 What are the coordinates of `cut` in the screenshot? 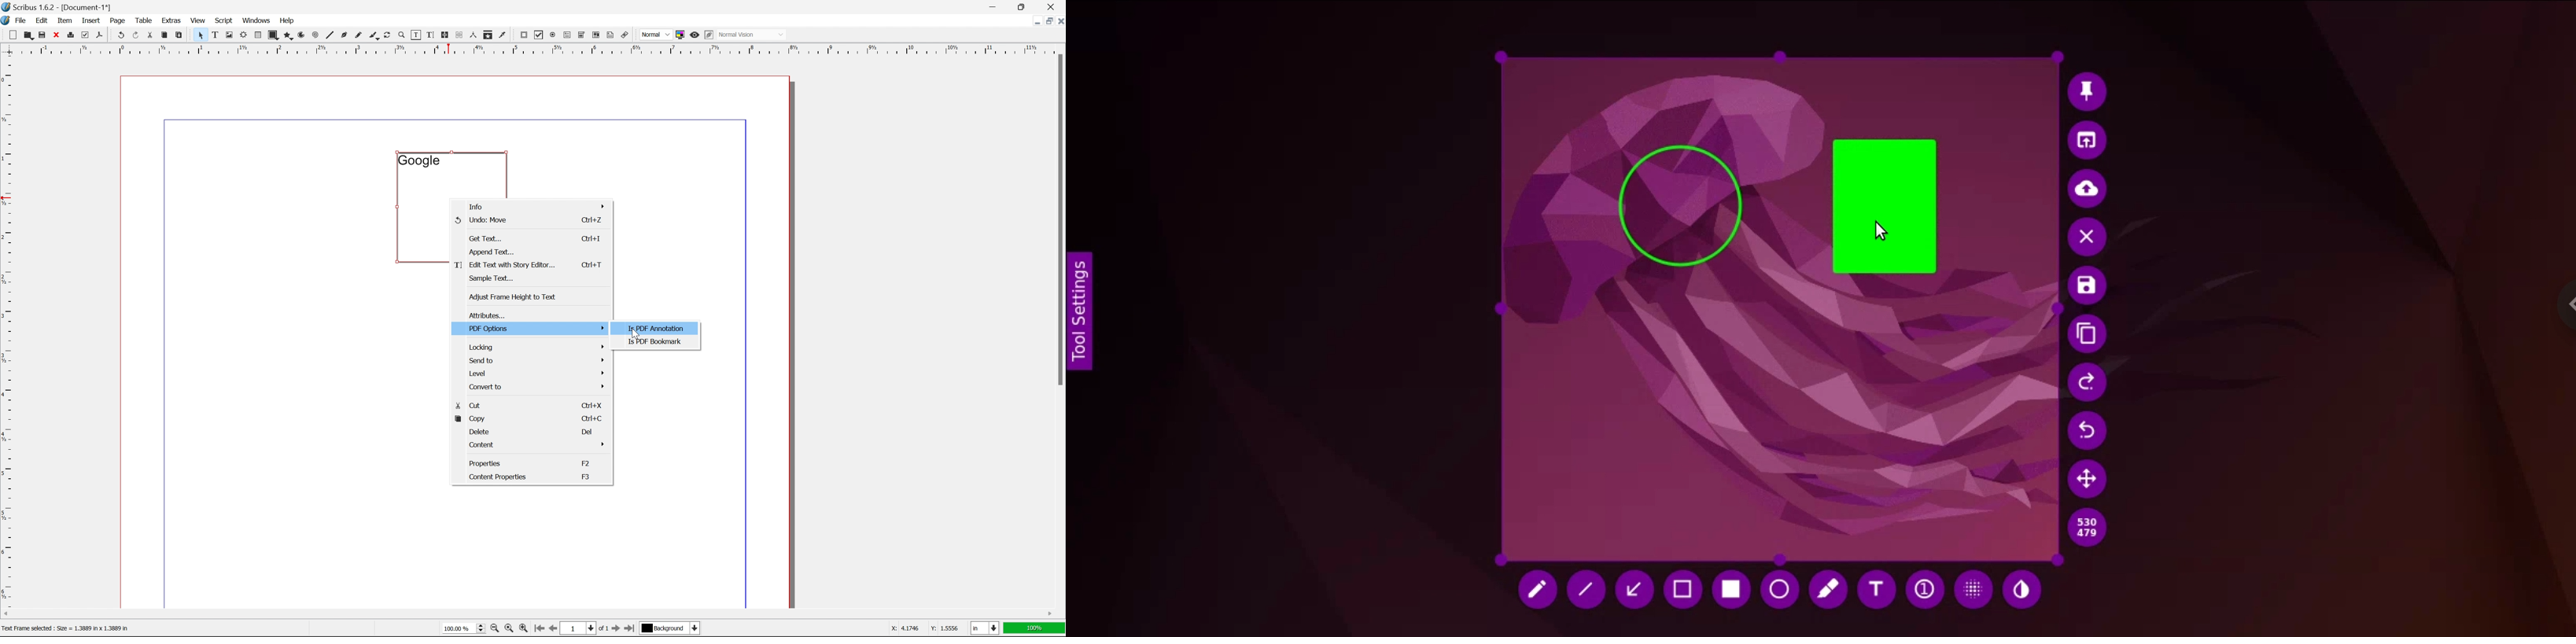 It's located at (470, 406).